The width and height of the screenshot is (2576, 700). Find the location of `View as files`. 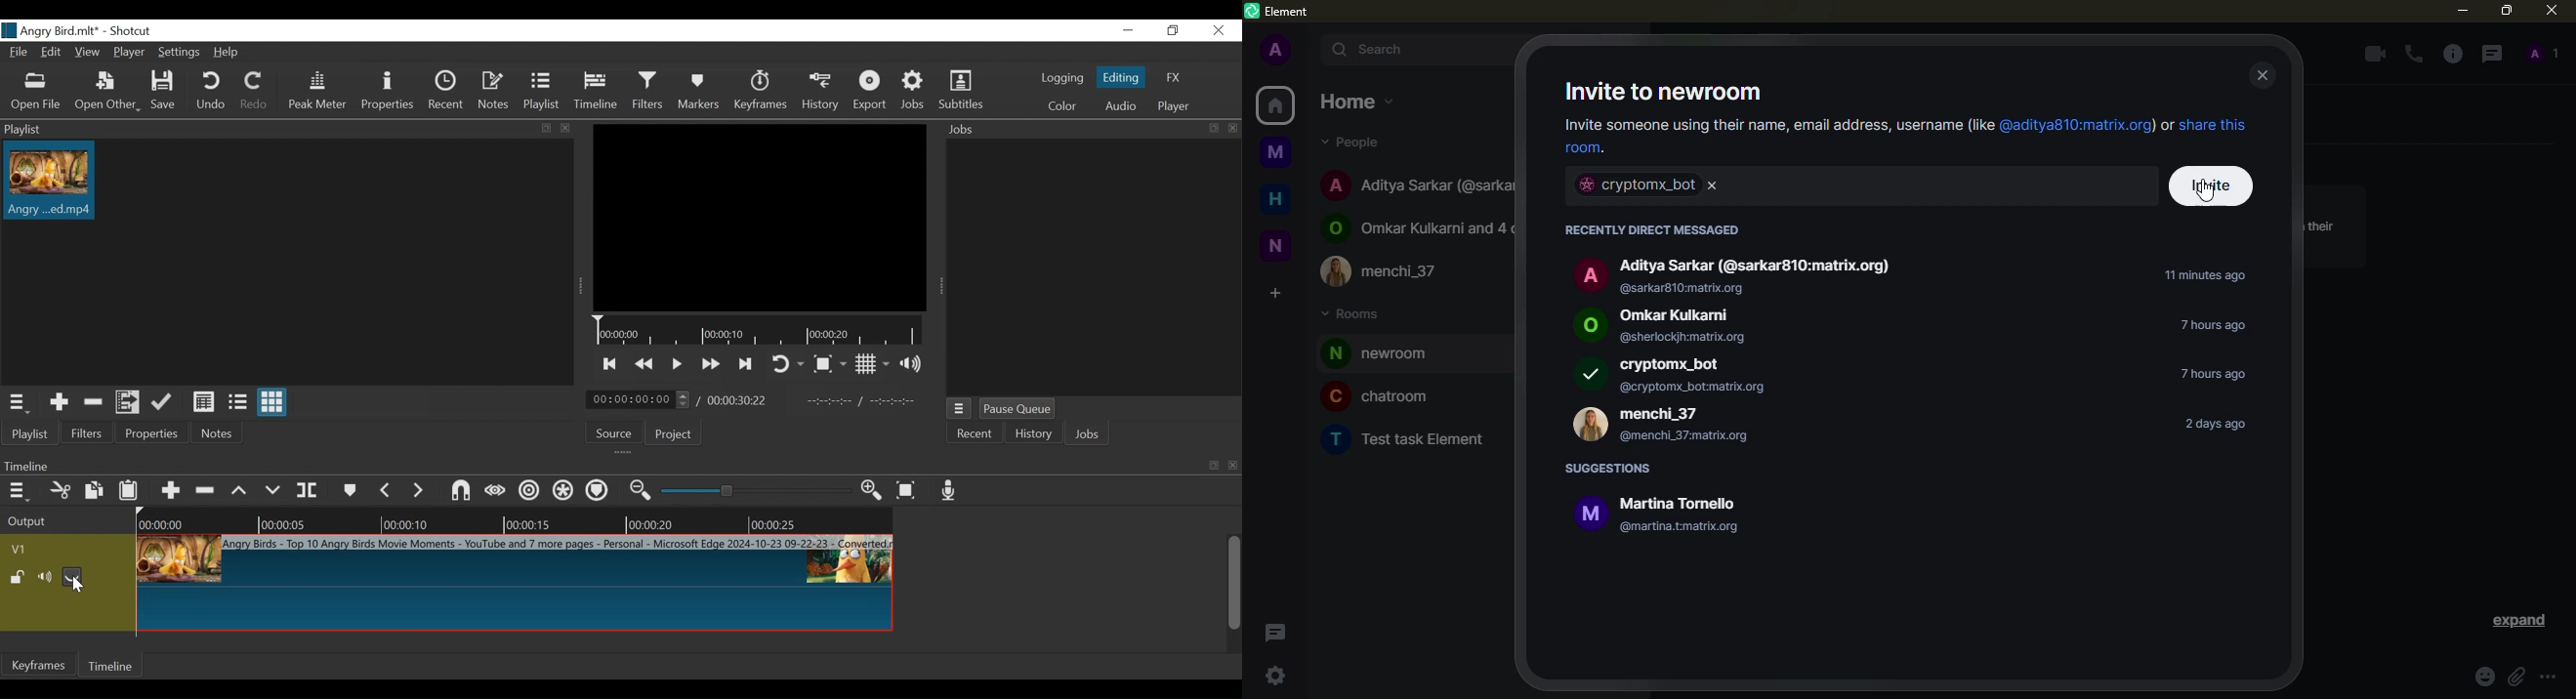

View as files is located at coordinates (236, 401).